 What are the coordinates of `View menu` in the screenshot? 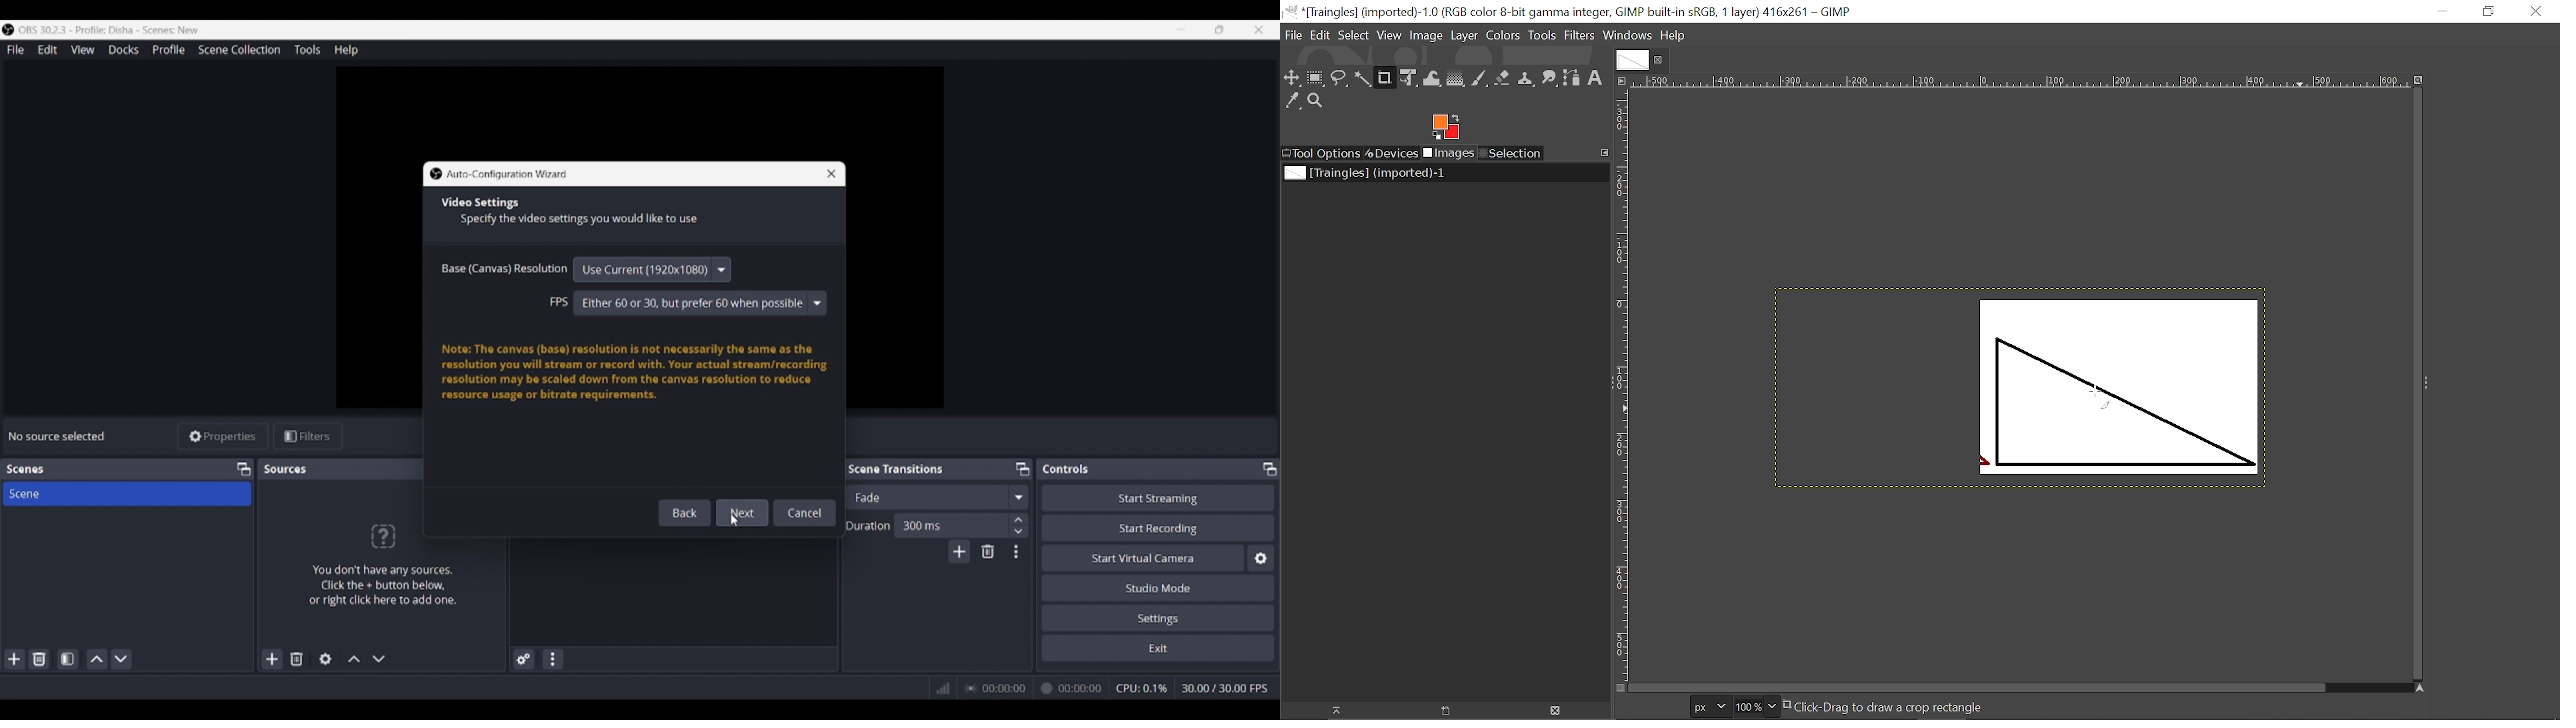 It's located at (83, 49).